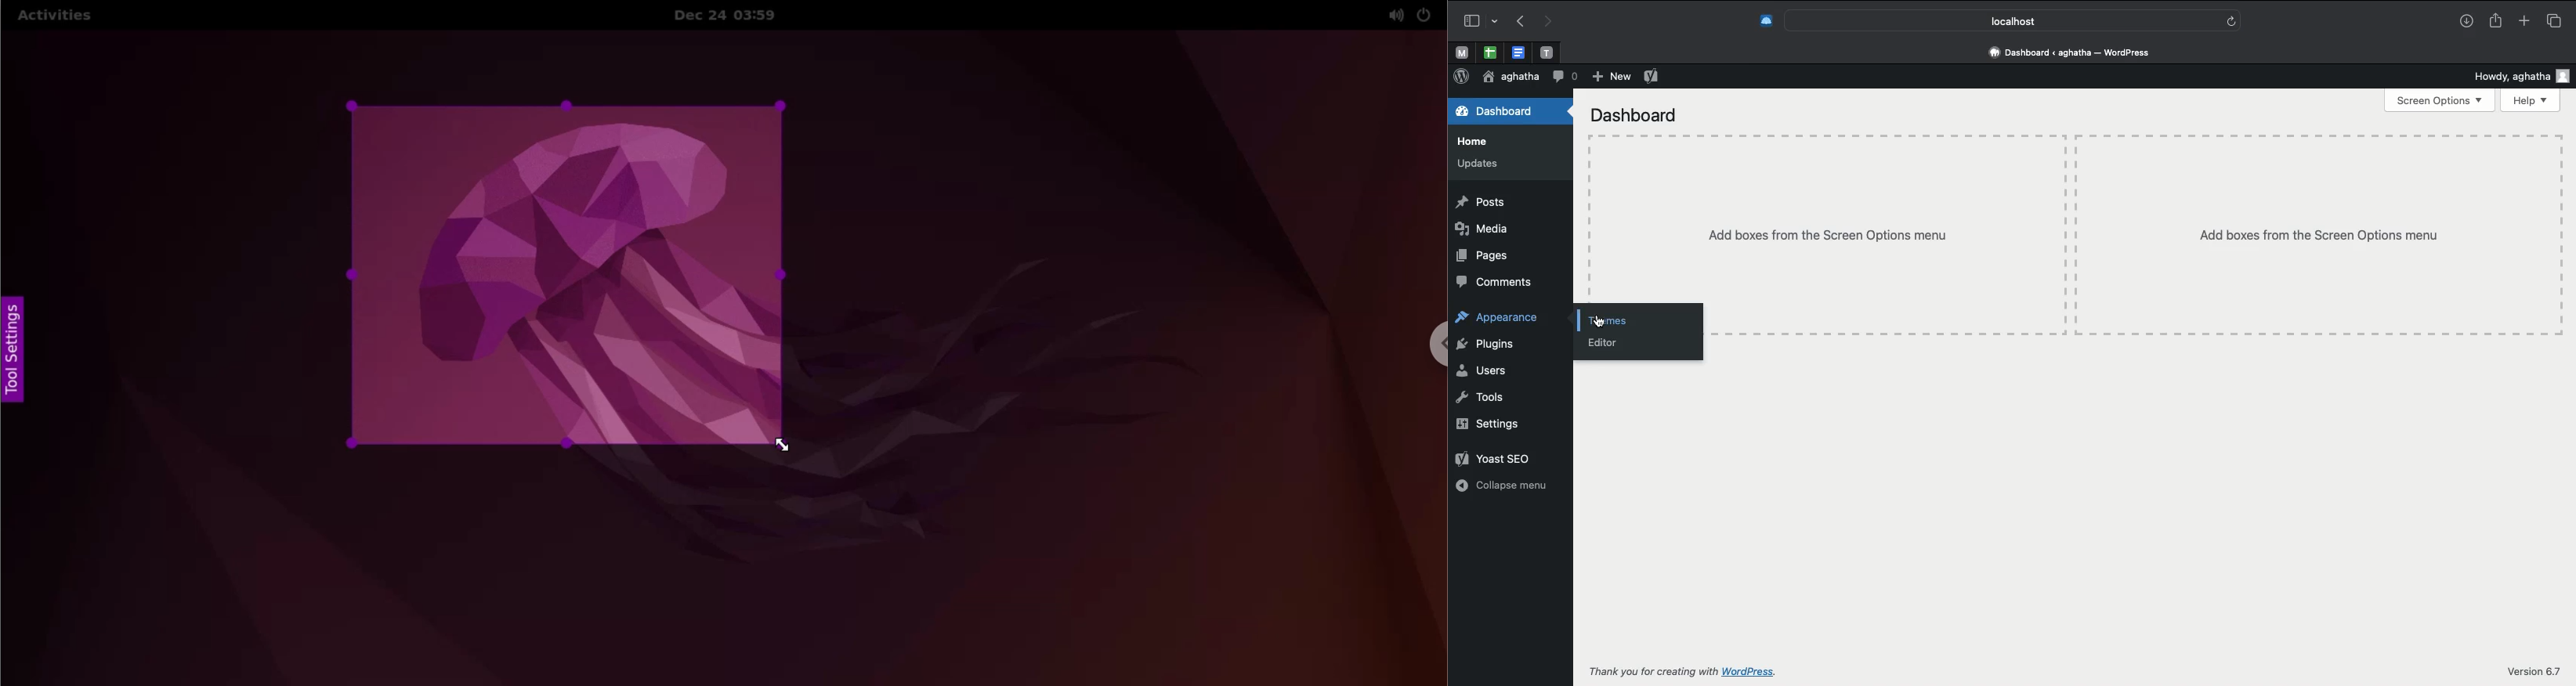 The width and height of the screenshot is (2576, 700). Describe the element at coordinates (1615, 320) in the screenshot. I see `Click themes` at that location.